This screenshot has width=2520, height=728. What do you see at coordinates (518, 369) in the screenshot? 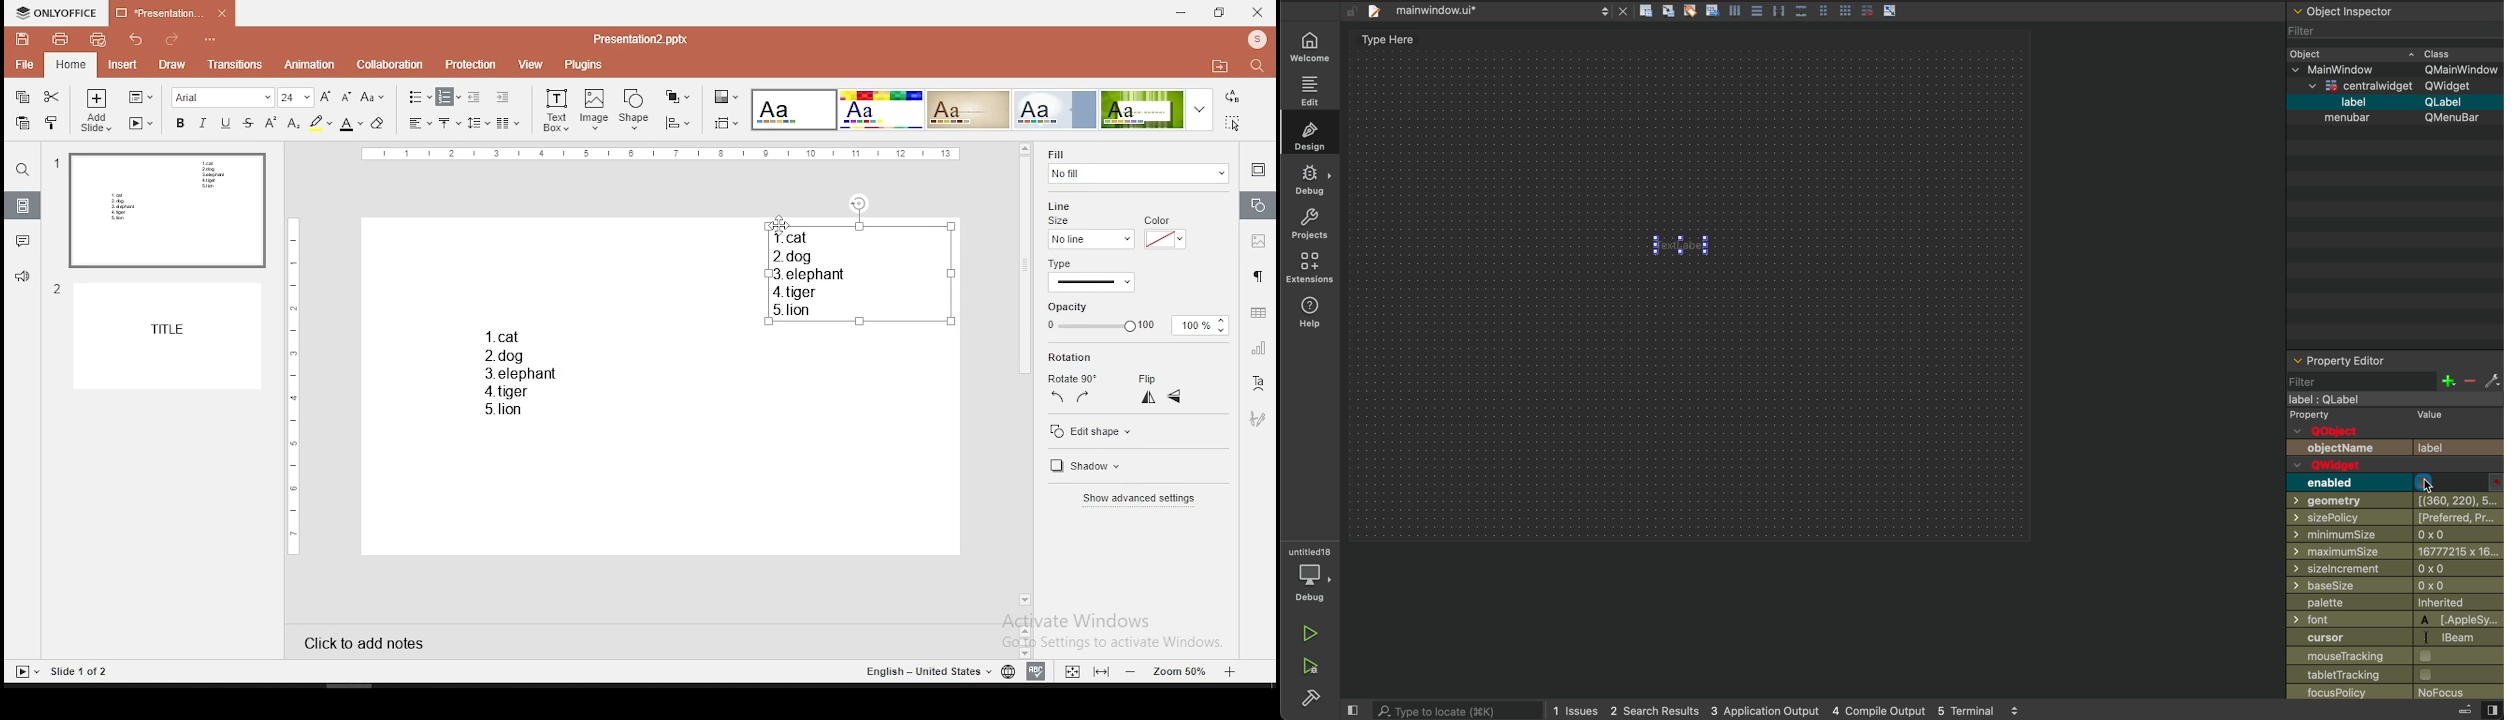
I see `text box` at bounding box center [518, 369].